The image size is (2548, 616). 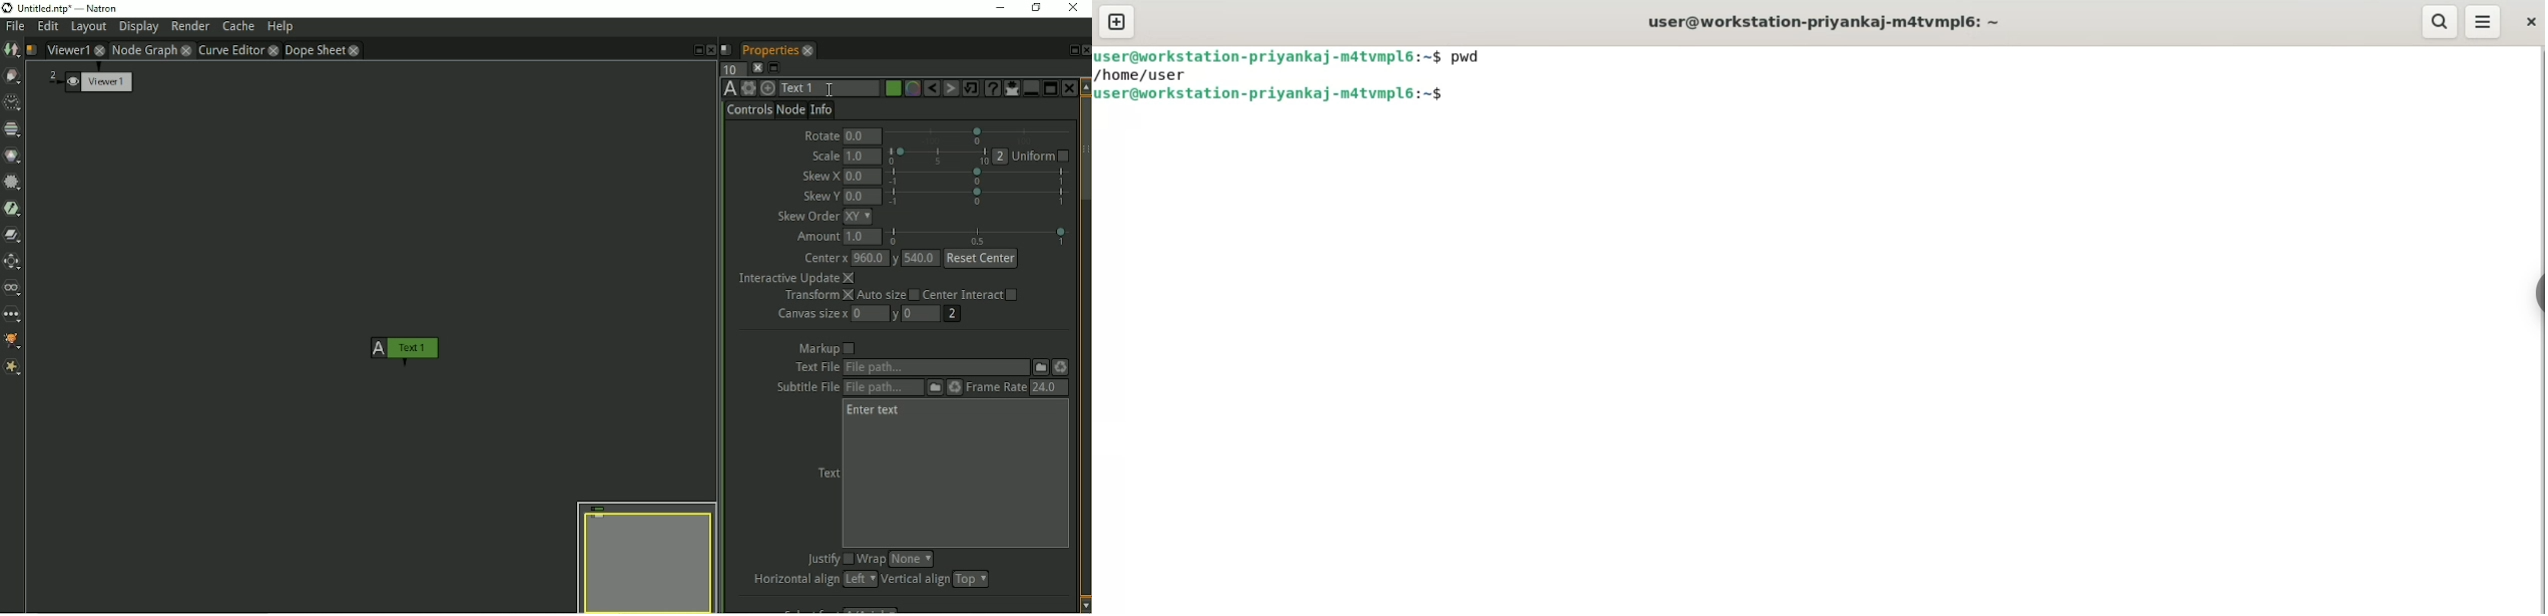 What do you see at coordinates (992, 88) in the screenshot?
I see `Advanced text generator node` at bounding box center [992, 88].